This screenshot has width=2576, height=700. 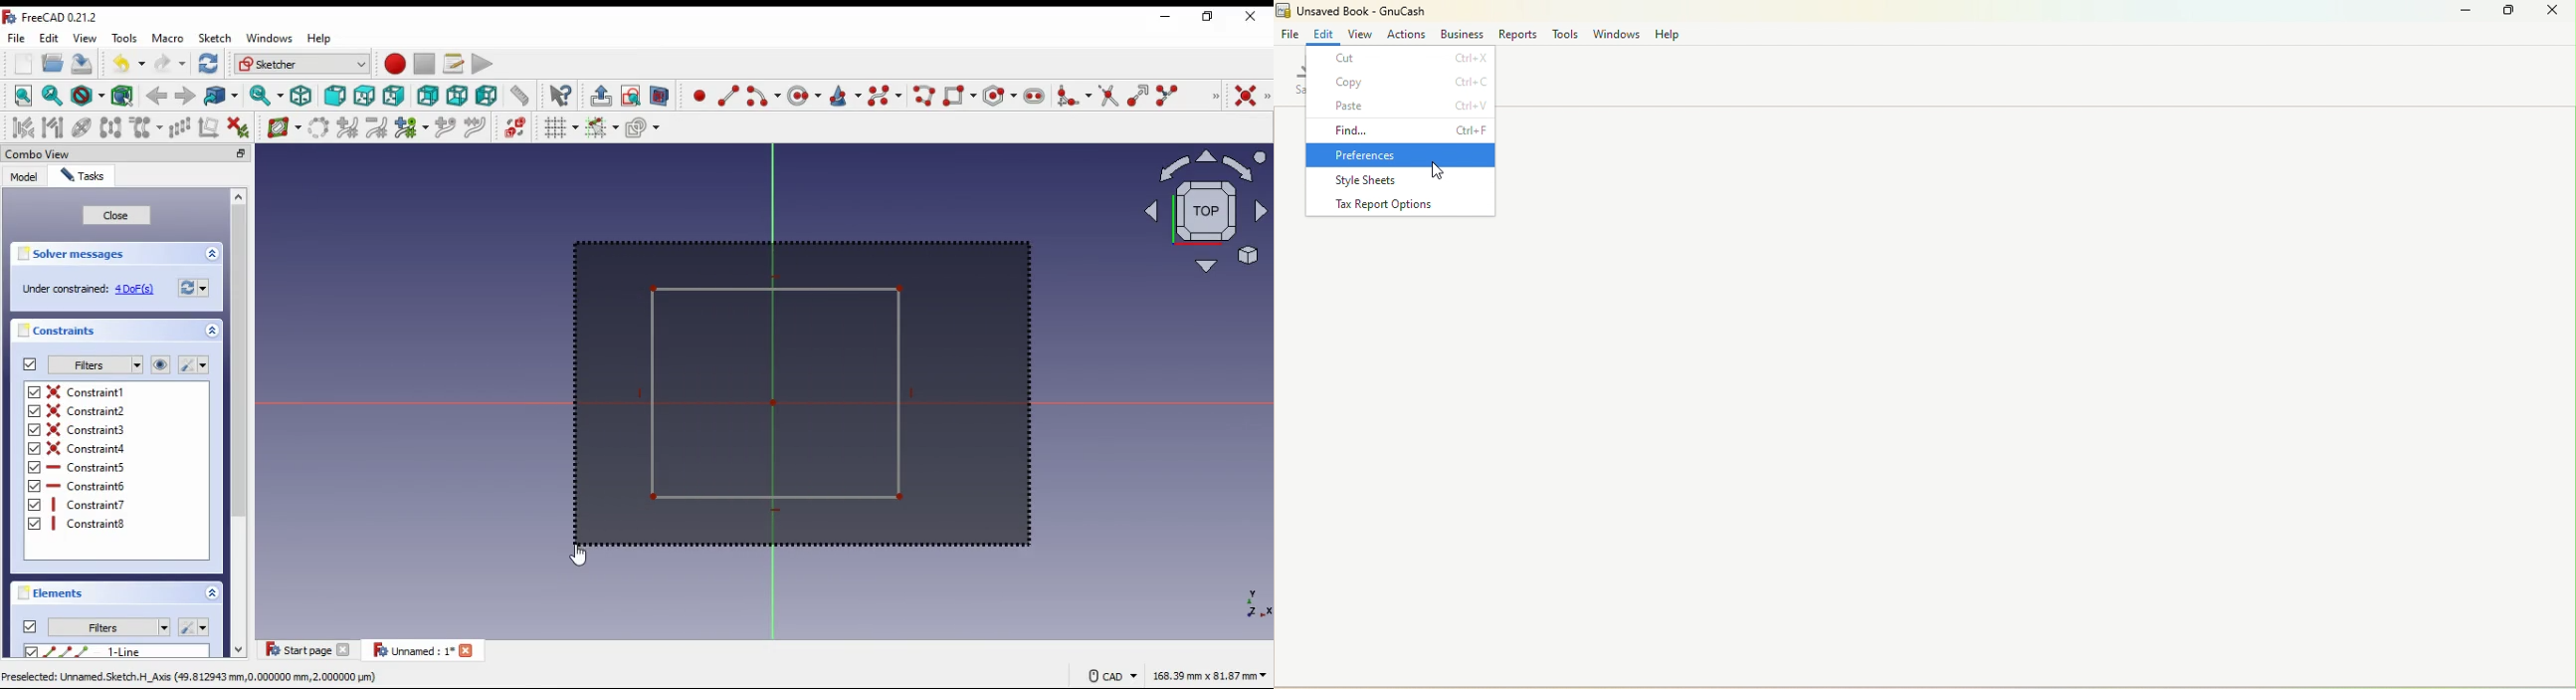 I want to click on expand/collapse, so click(x=212, y=592).